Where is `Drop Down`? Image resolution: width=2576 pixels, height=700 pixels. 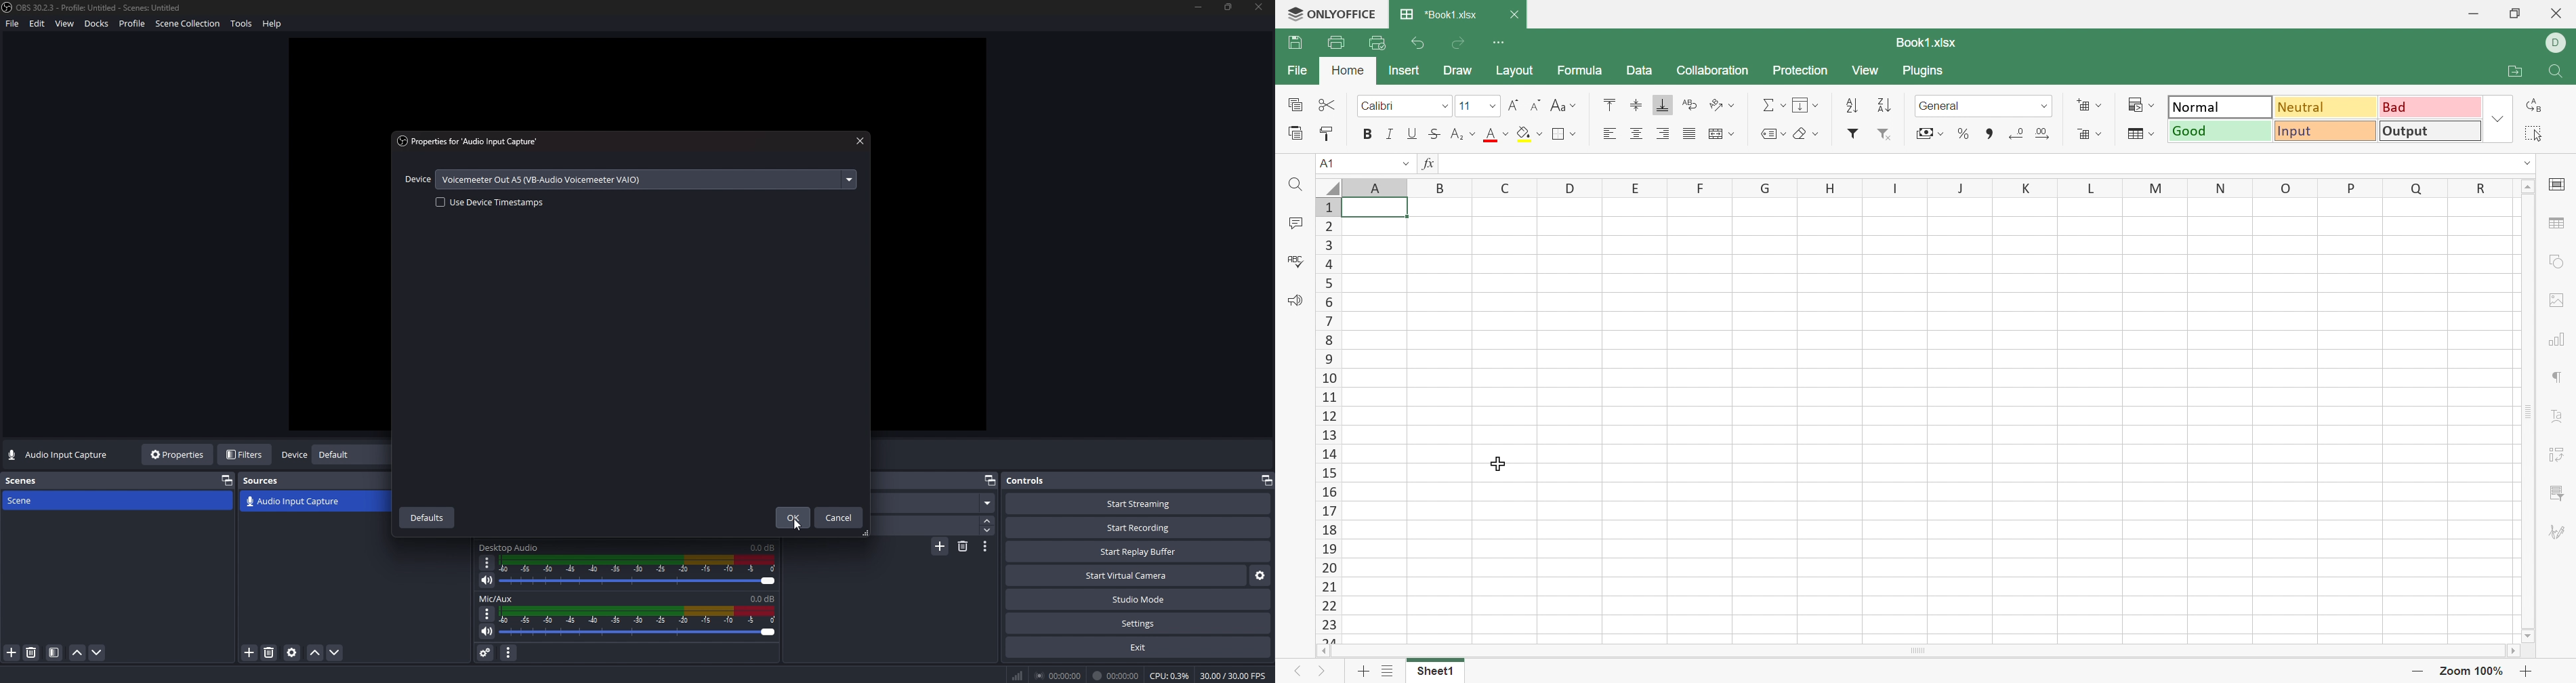
Drop Down is located at coordinates (2104, 133).